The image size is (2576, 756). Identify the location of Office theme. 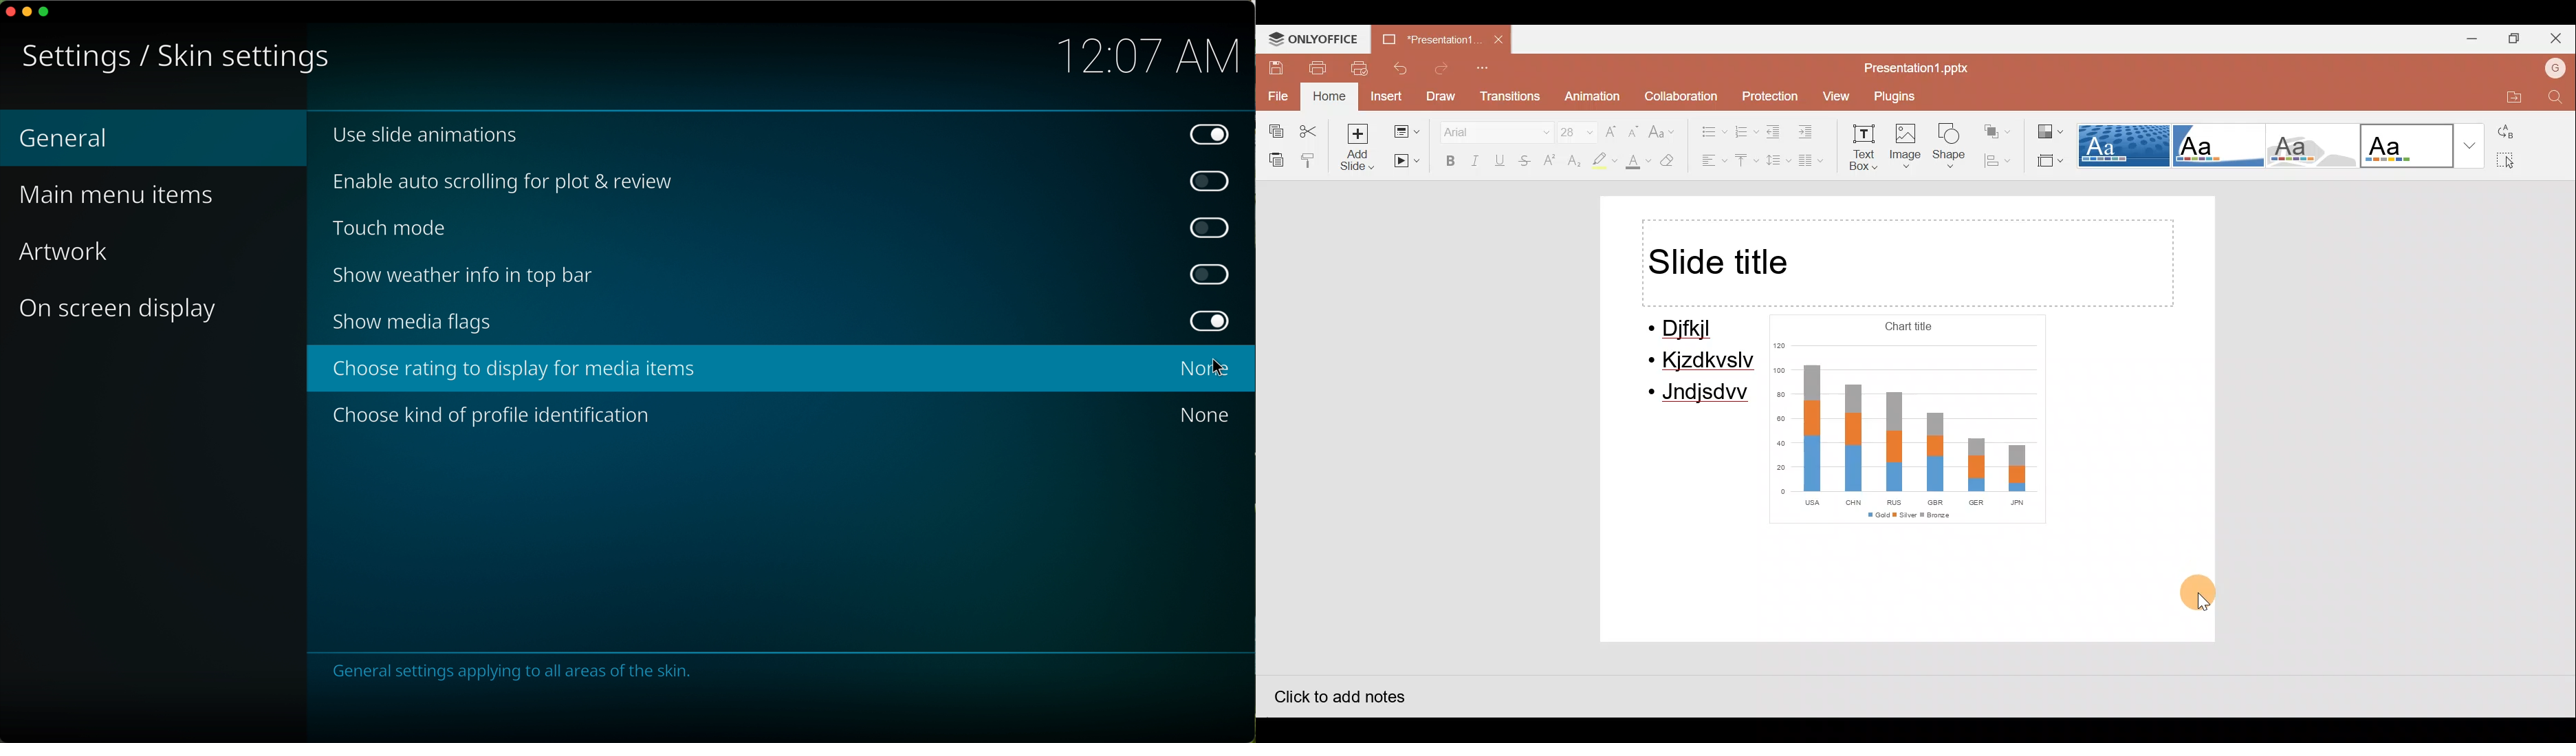
(2423, 146).